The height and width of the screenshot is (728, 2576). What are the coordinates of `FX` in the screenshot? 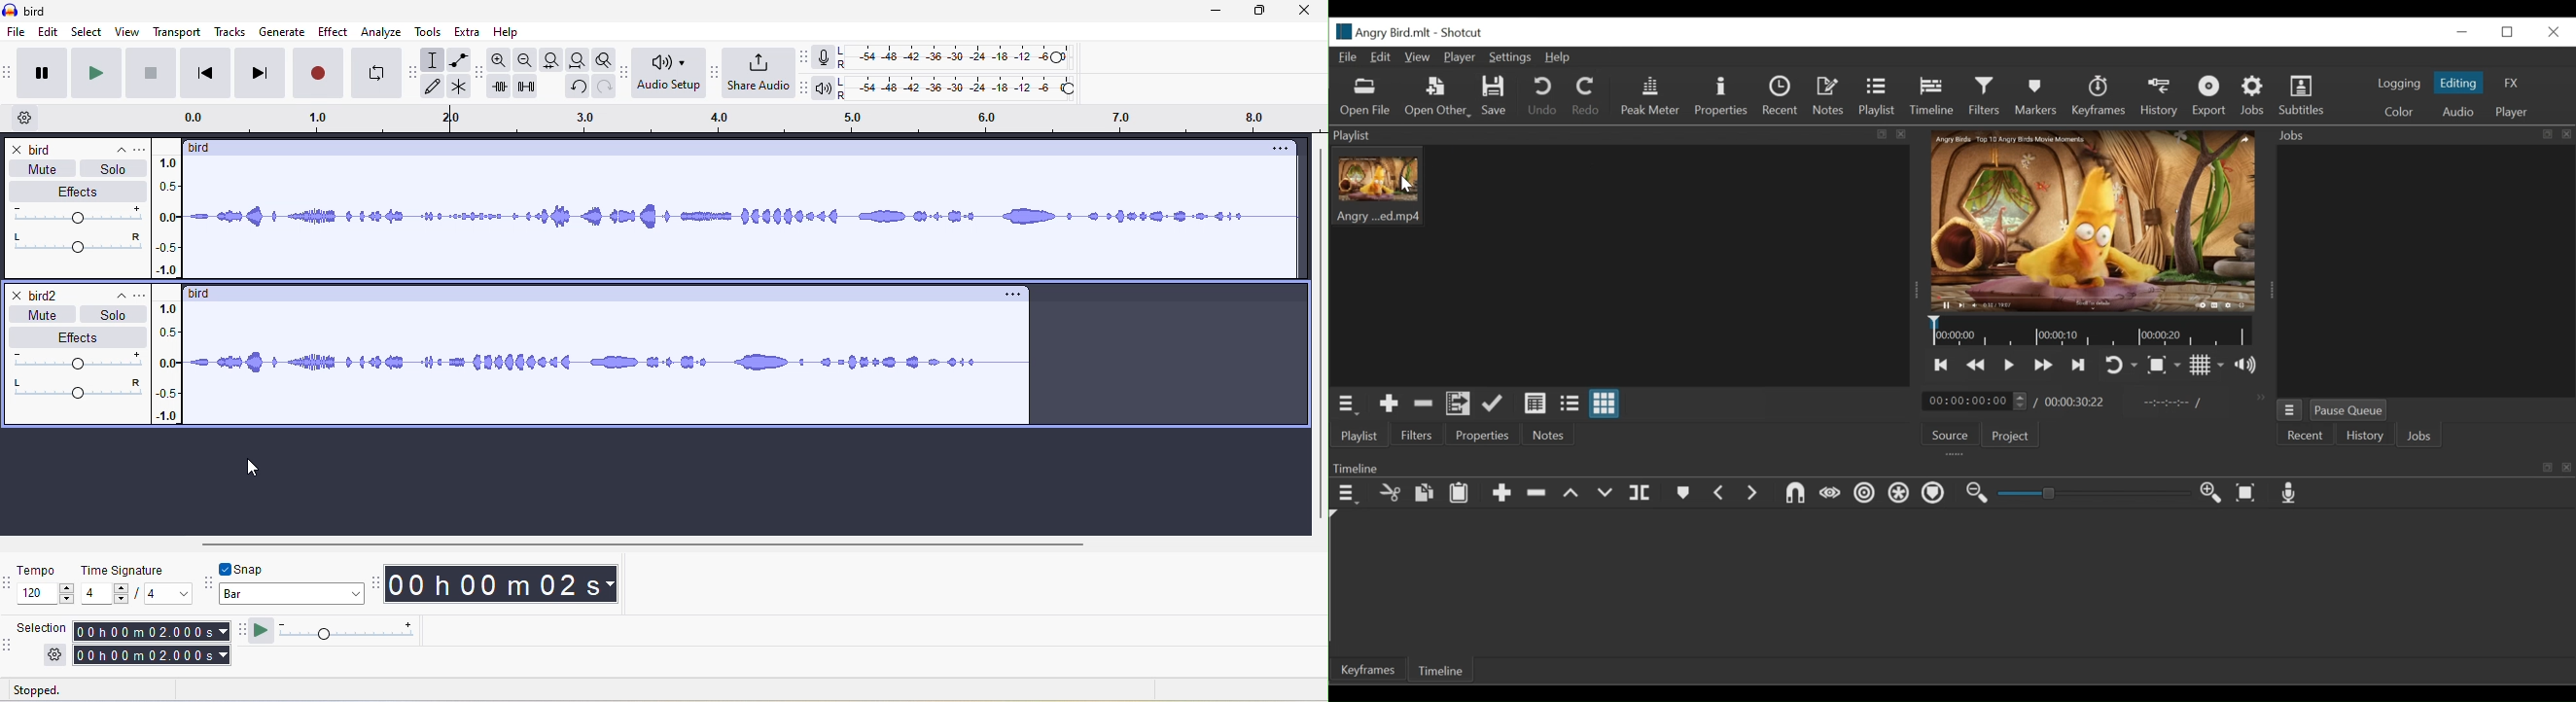 It's located at (2511, 82).